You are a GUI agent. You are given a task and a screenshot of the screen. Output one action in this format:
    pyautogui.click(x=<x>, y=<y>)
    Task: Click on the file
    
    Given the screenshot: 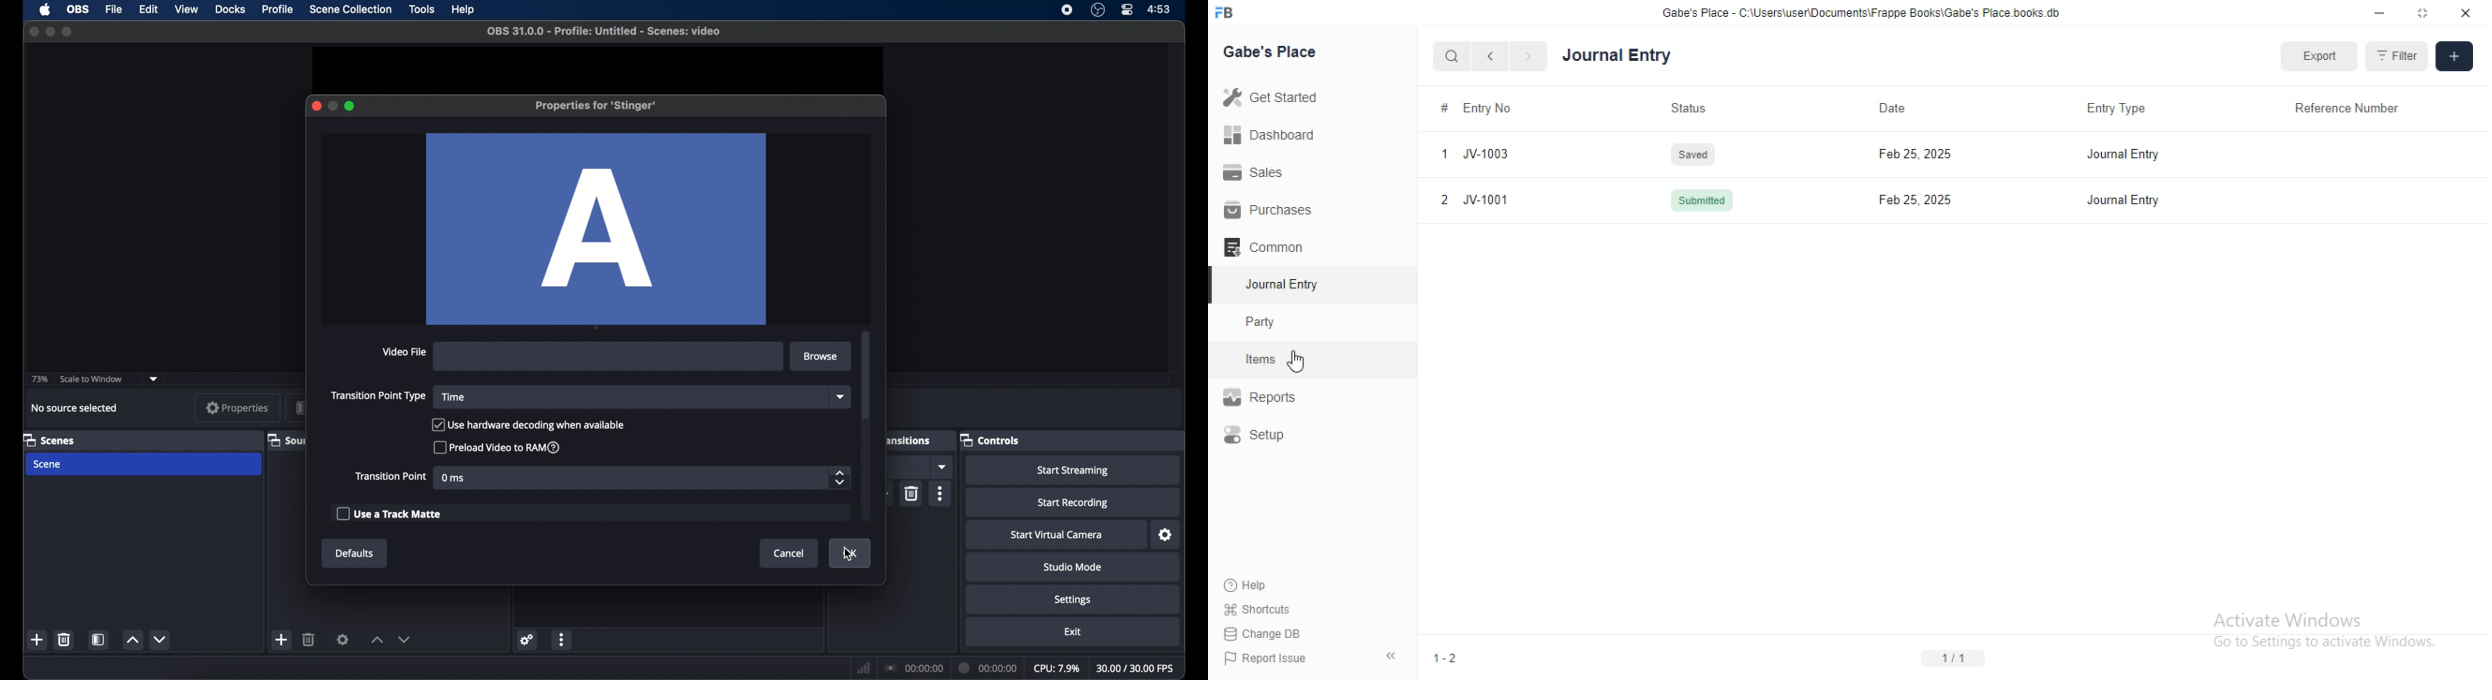 What is the action you would take?
    pyautogui.click(x=114, y=10)
    